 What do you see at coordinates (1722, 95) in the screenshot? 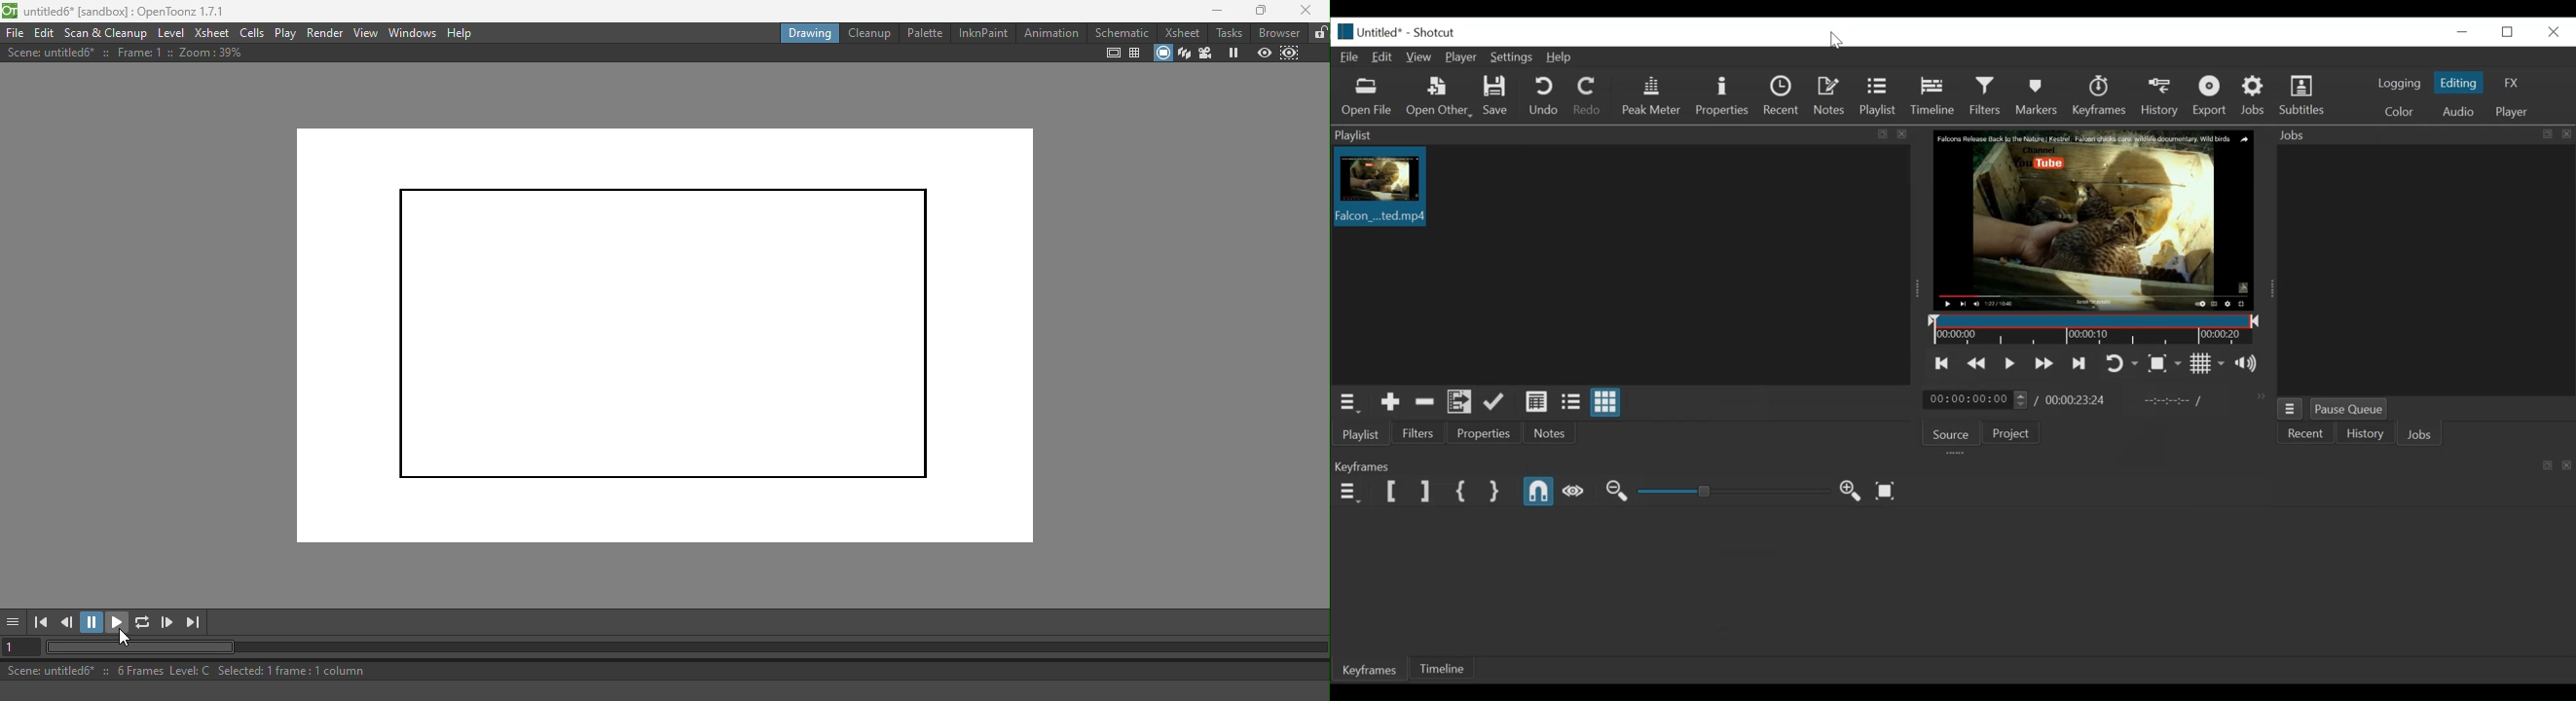
I see `Properties` at bounding box center [1722, 95].